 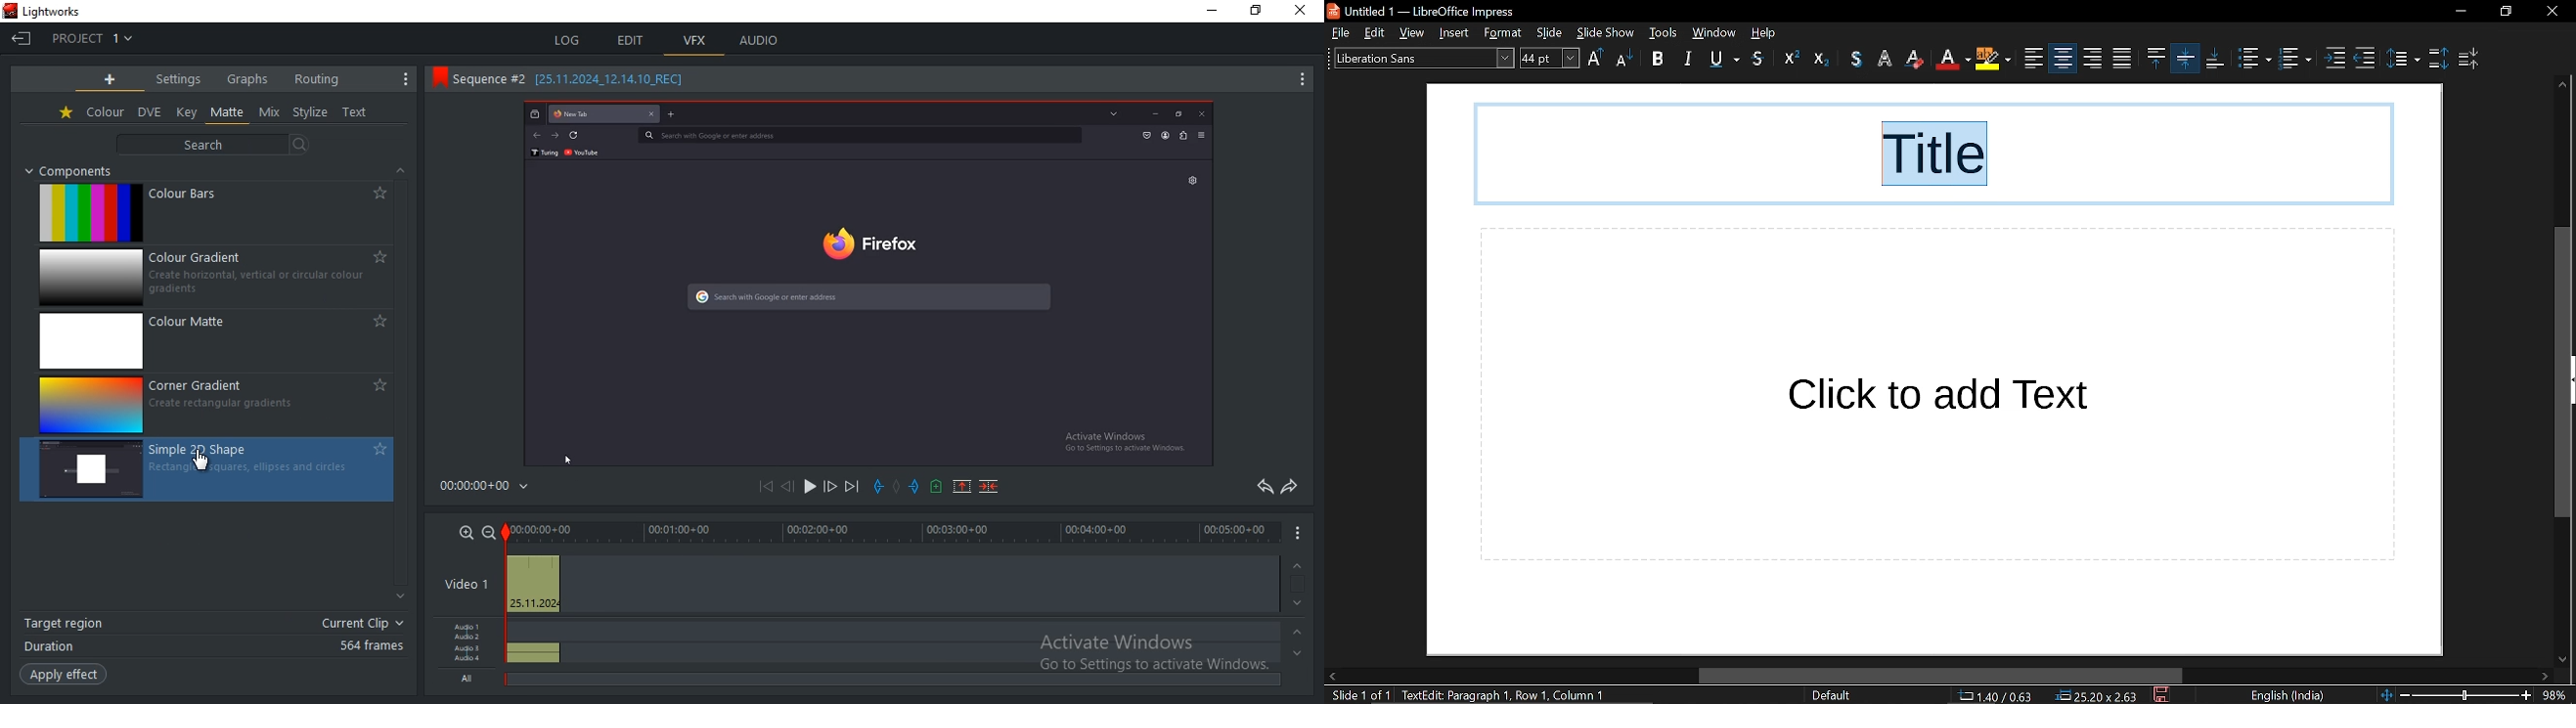 I want to click on show setting menu, so click(x=407, y=79).